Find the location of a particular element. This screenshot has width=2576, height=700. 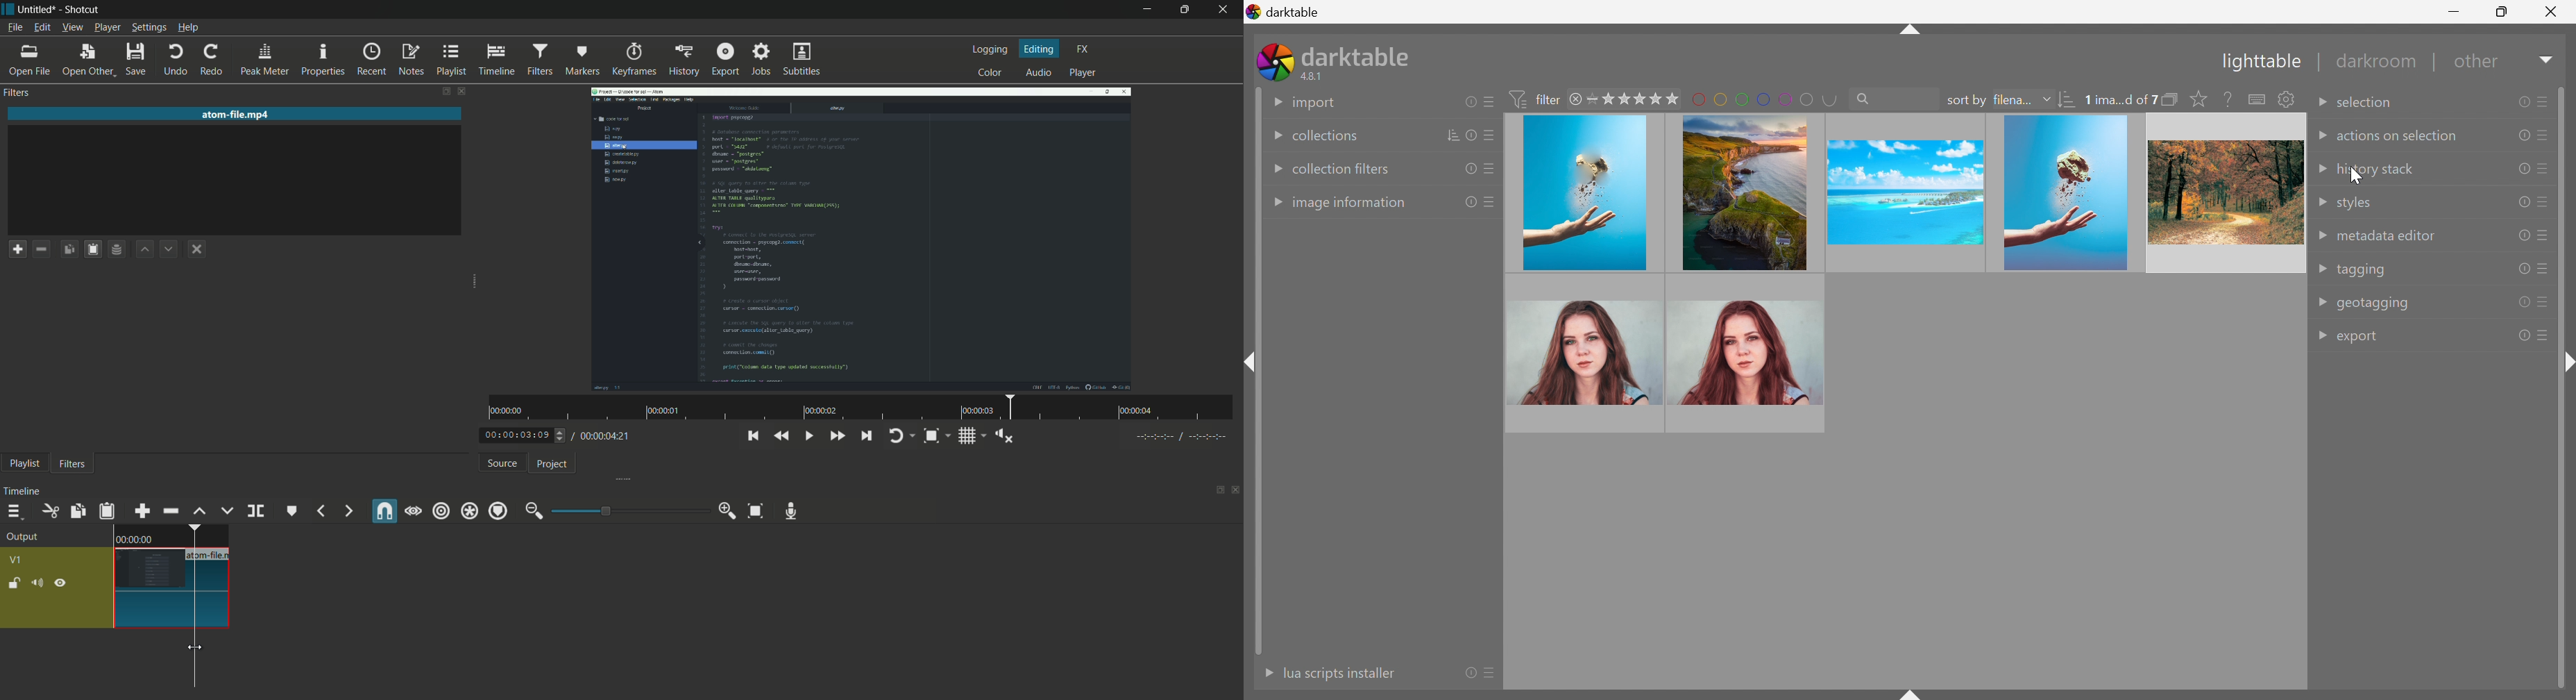

shoe volume control is located at coordinates (1005, 436).